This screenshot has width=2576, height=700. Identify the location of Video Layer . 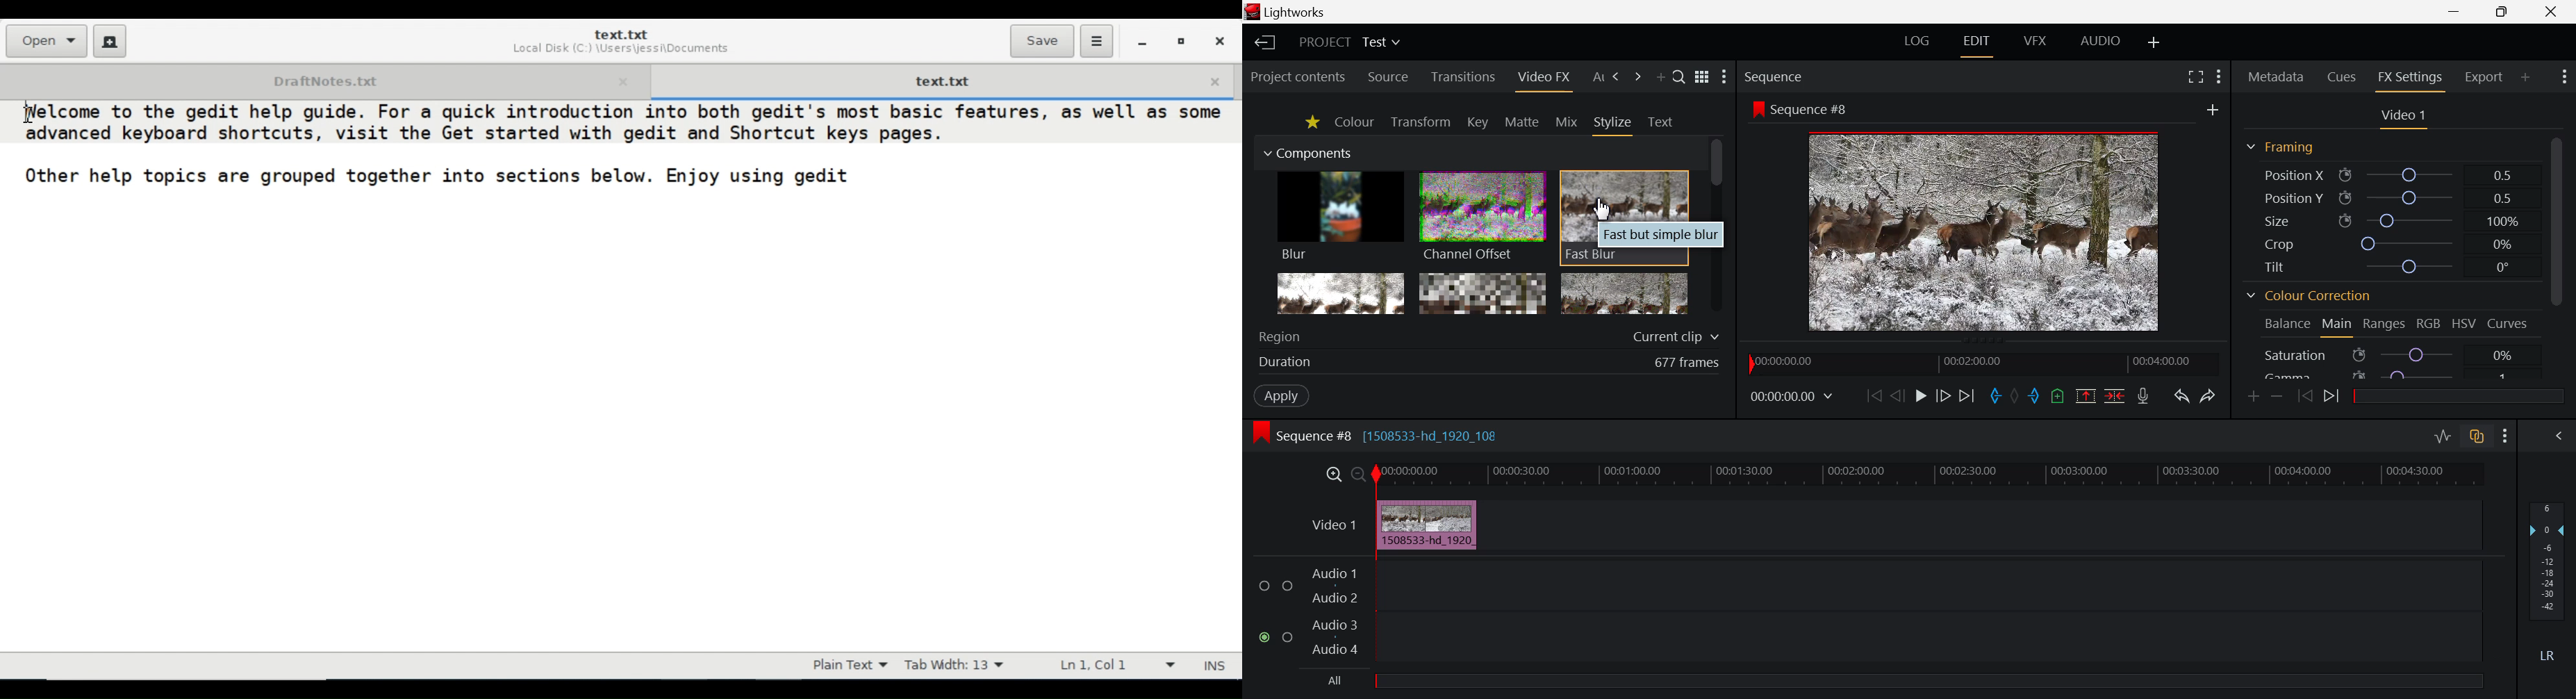
(1322, 523).